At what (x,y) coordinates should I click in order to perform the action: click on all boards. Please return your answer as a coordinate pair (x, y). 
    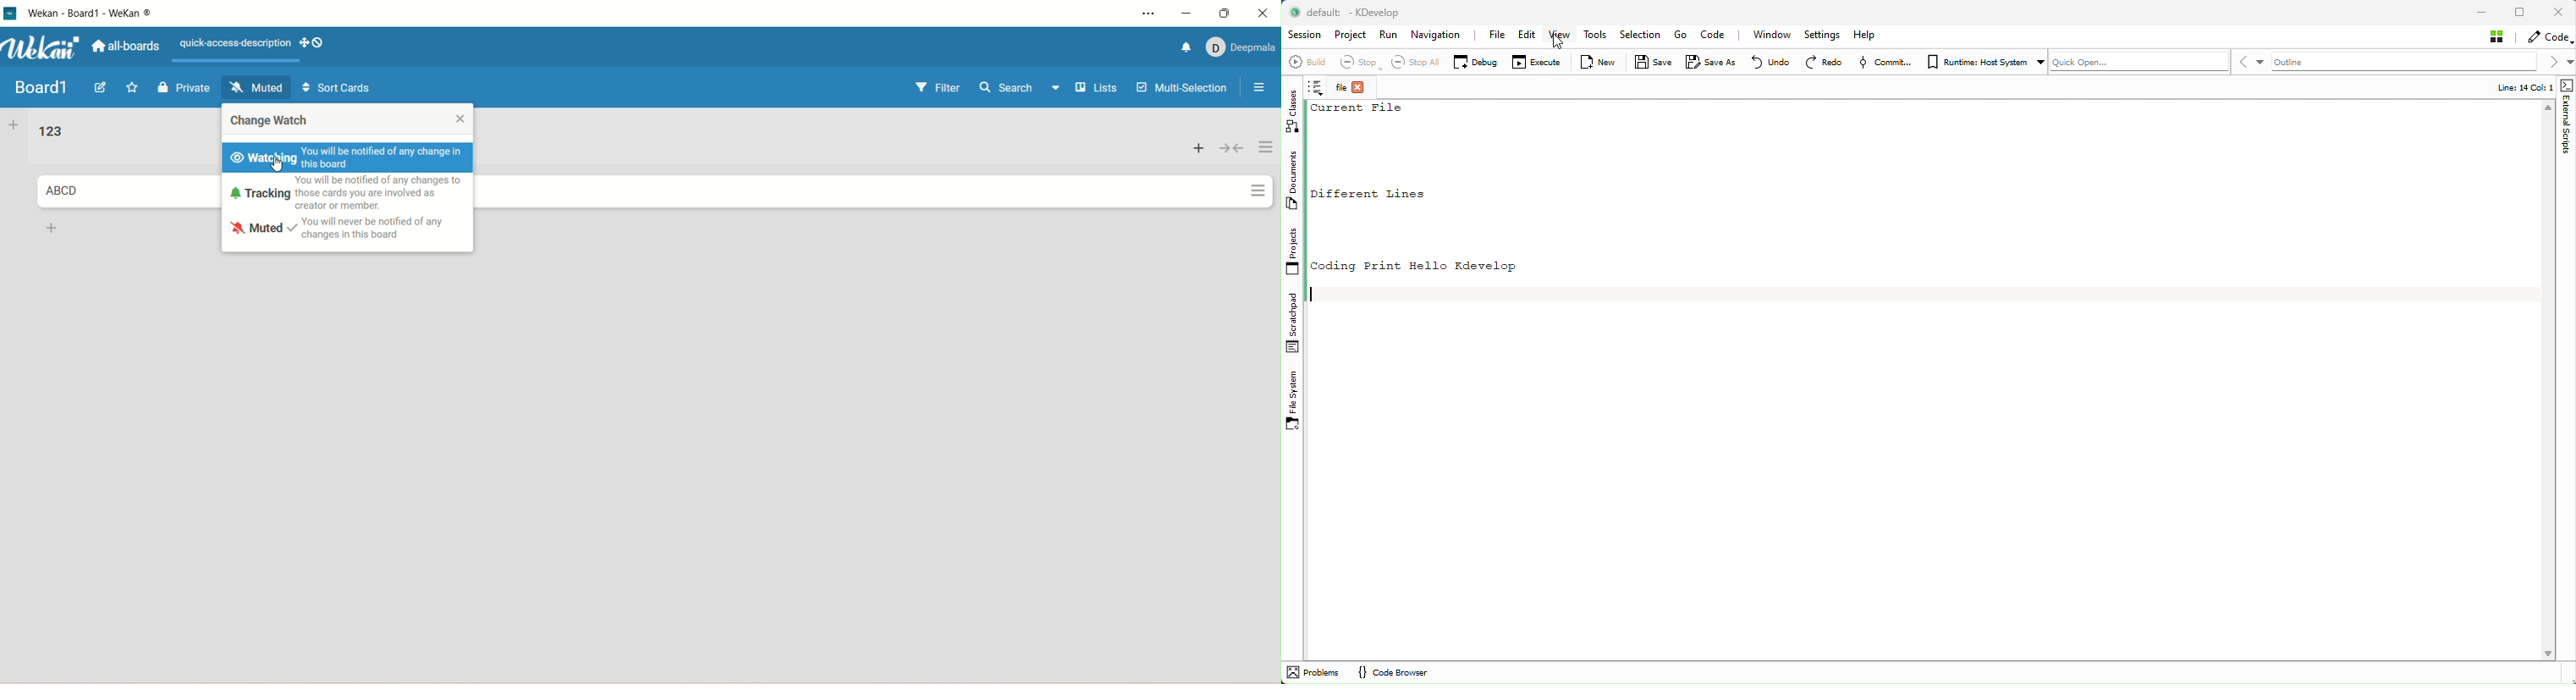
    Looking at the image, I should click on (124, 46).